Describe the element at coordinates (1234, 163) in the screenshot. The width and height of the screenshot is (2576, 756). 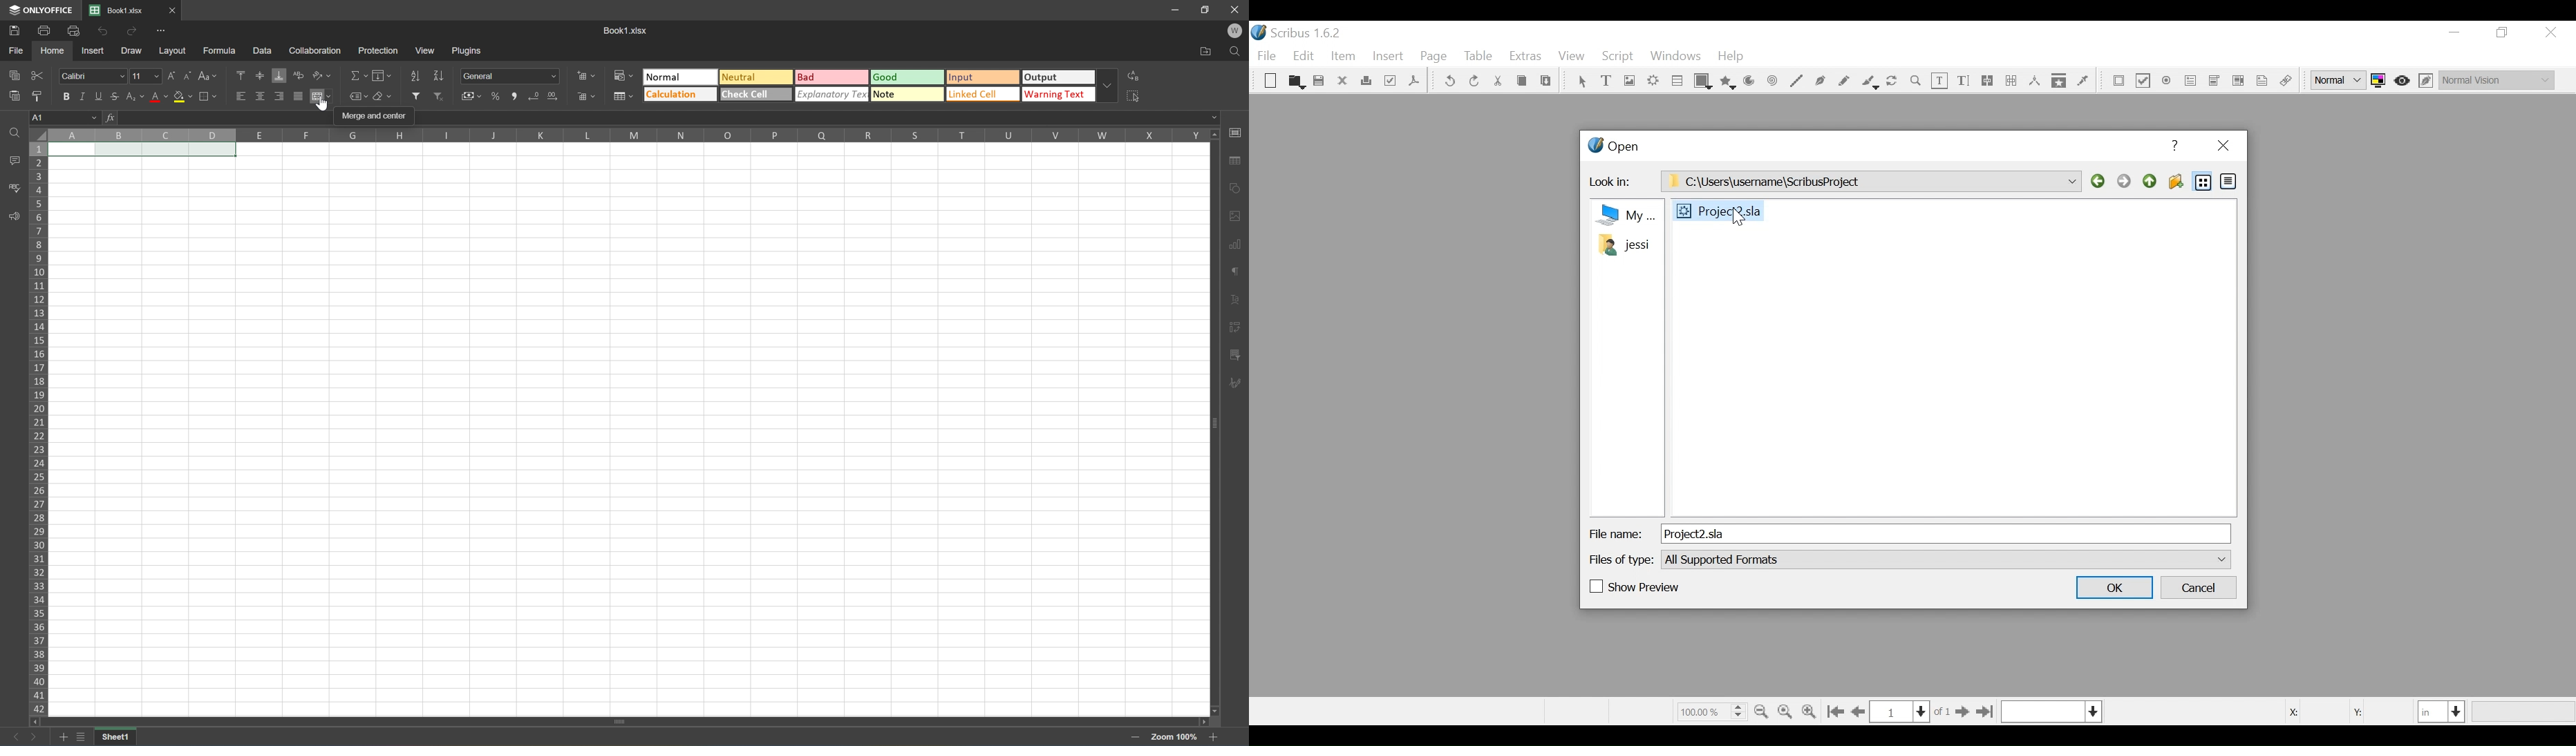
I see `Table settings` at that location.